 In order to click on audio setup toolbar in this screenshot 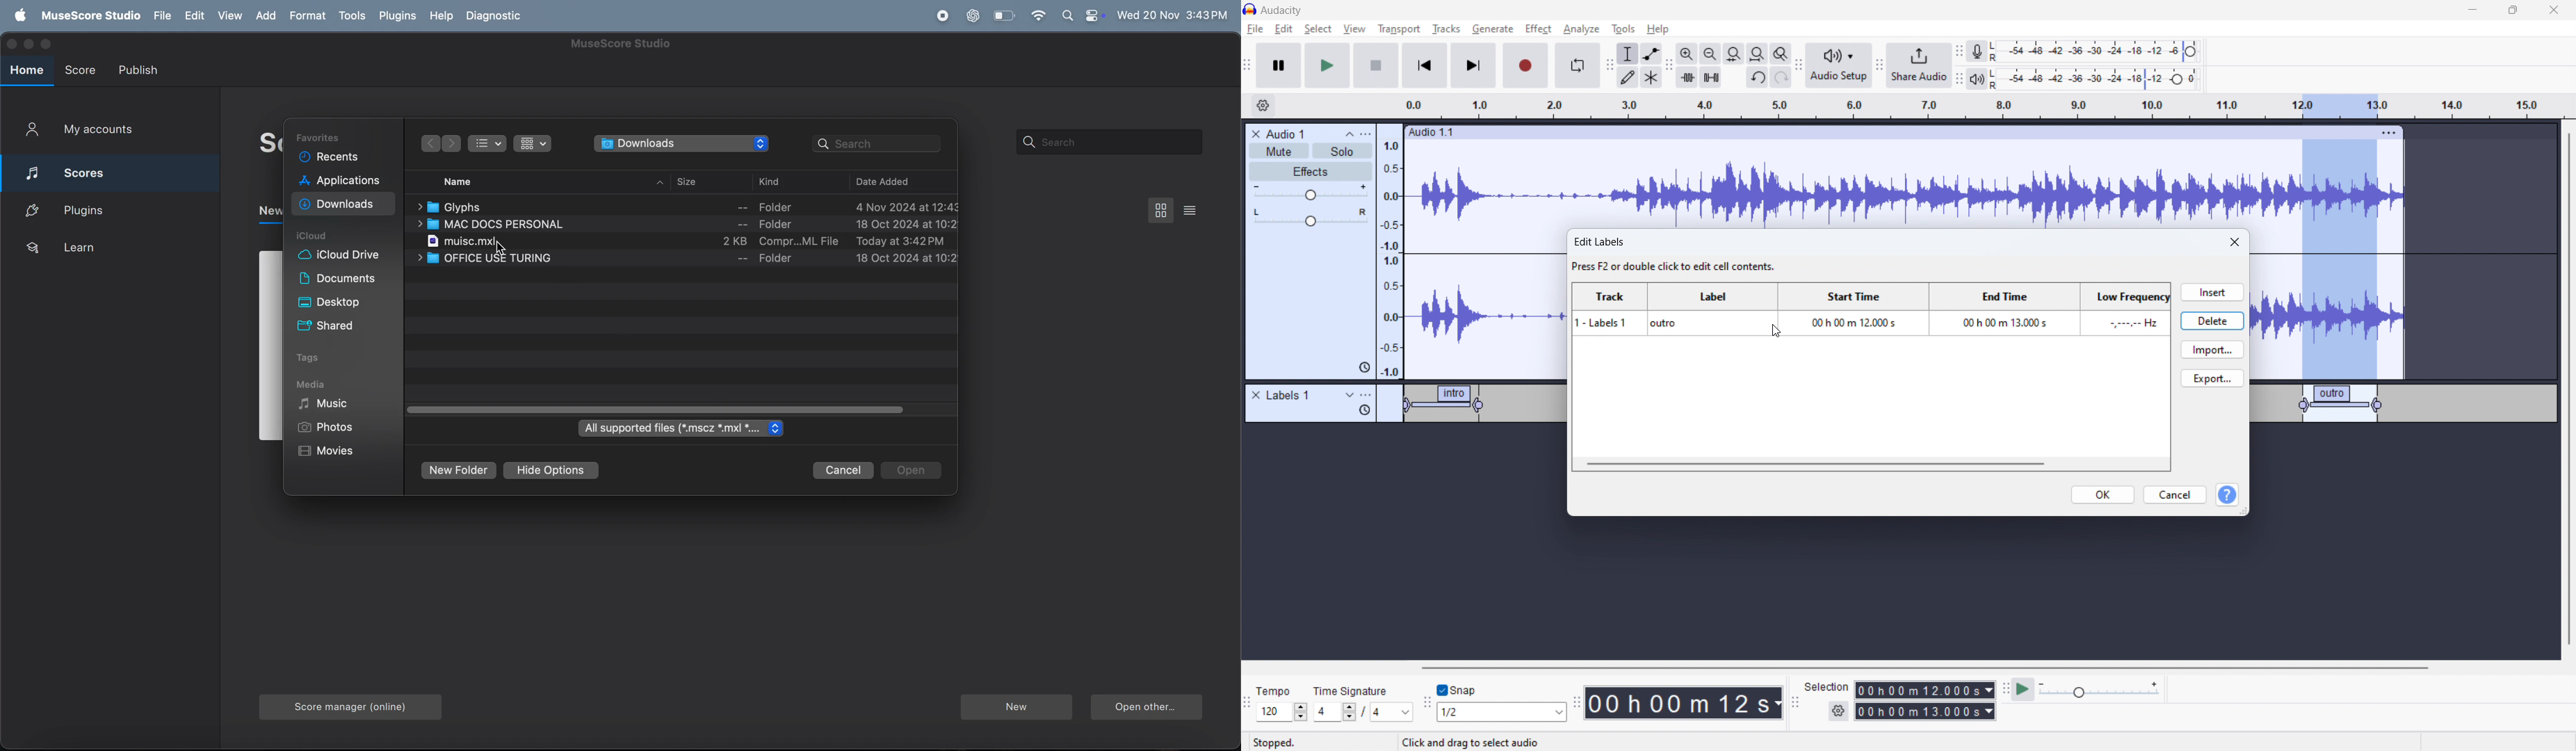, I will do `click(1798, 65)`.